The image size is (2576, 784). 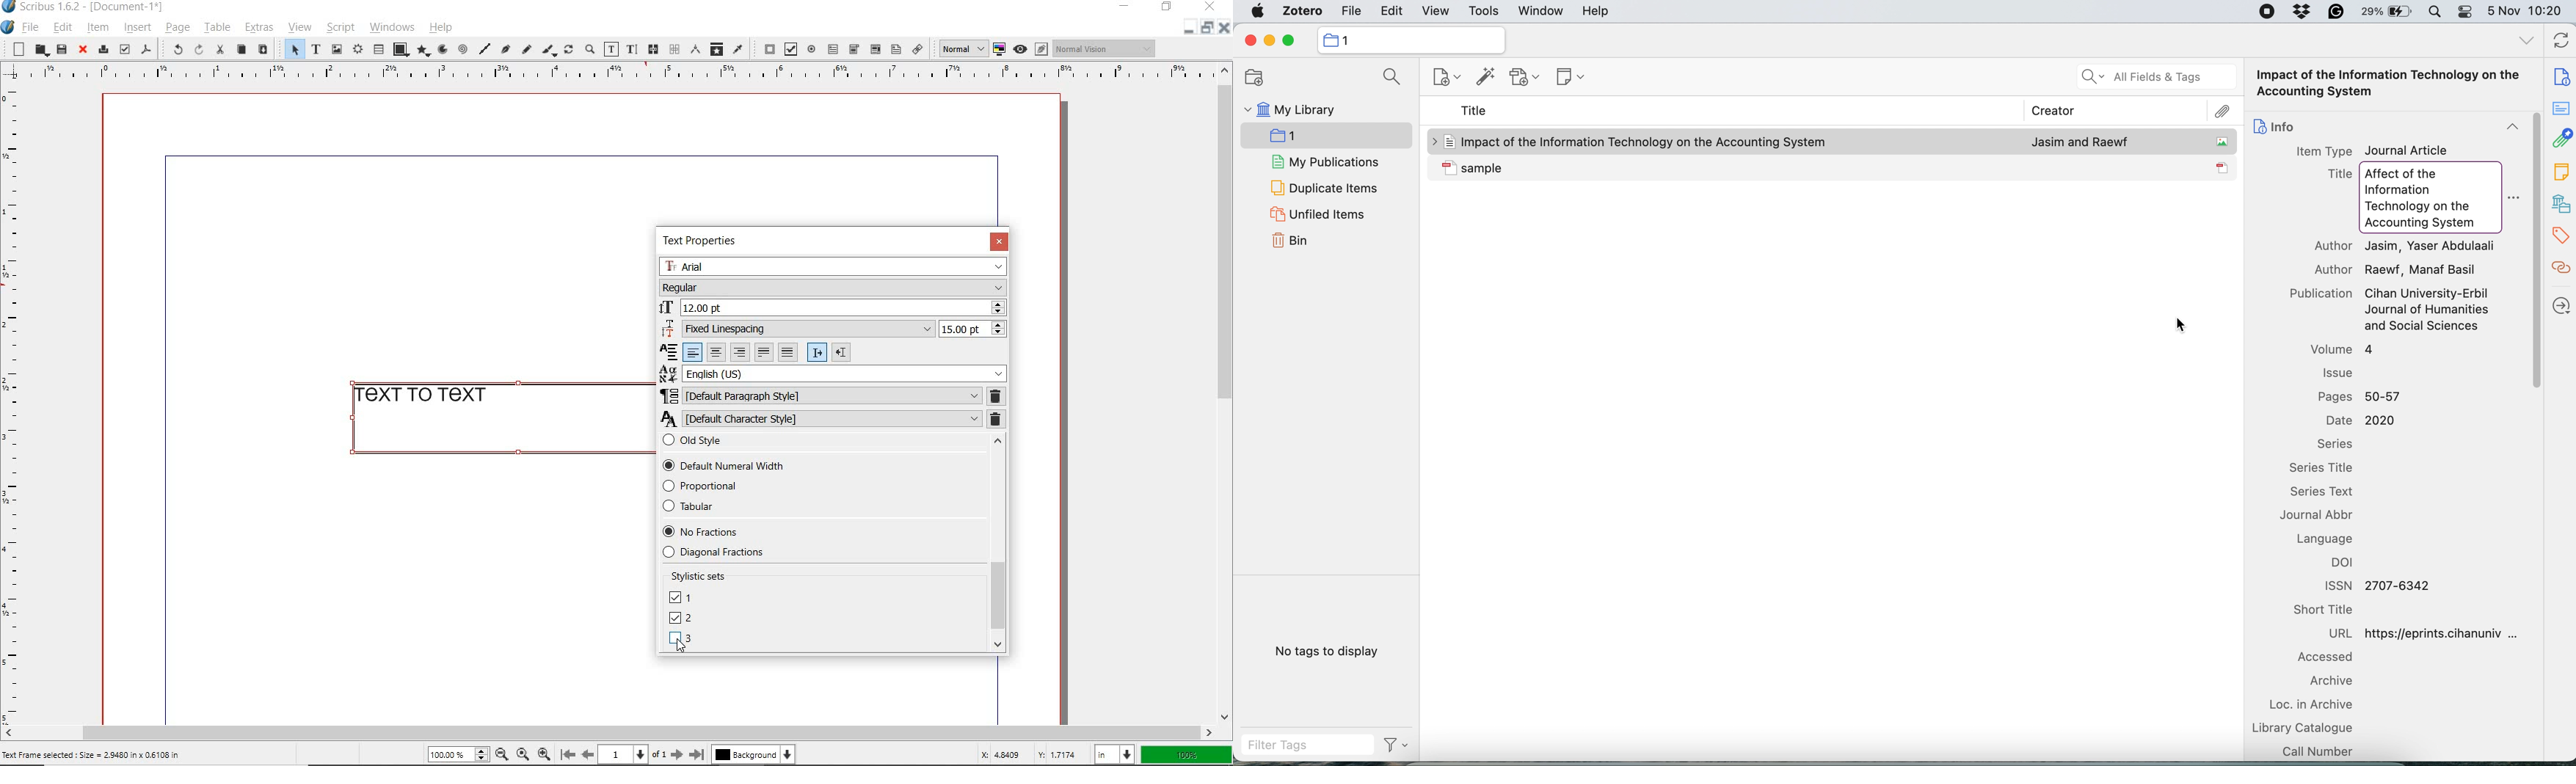 What do you see at coordinates (854, 49) in the screenshot?
I see `pdf combo box` at bounding box center [854, 49].